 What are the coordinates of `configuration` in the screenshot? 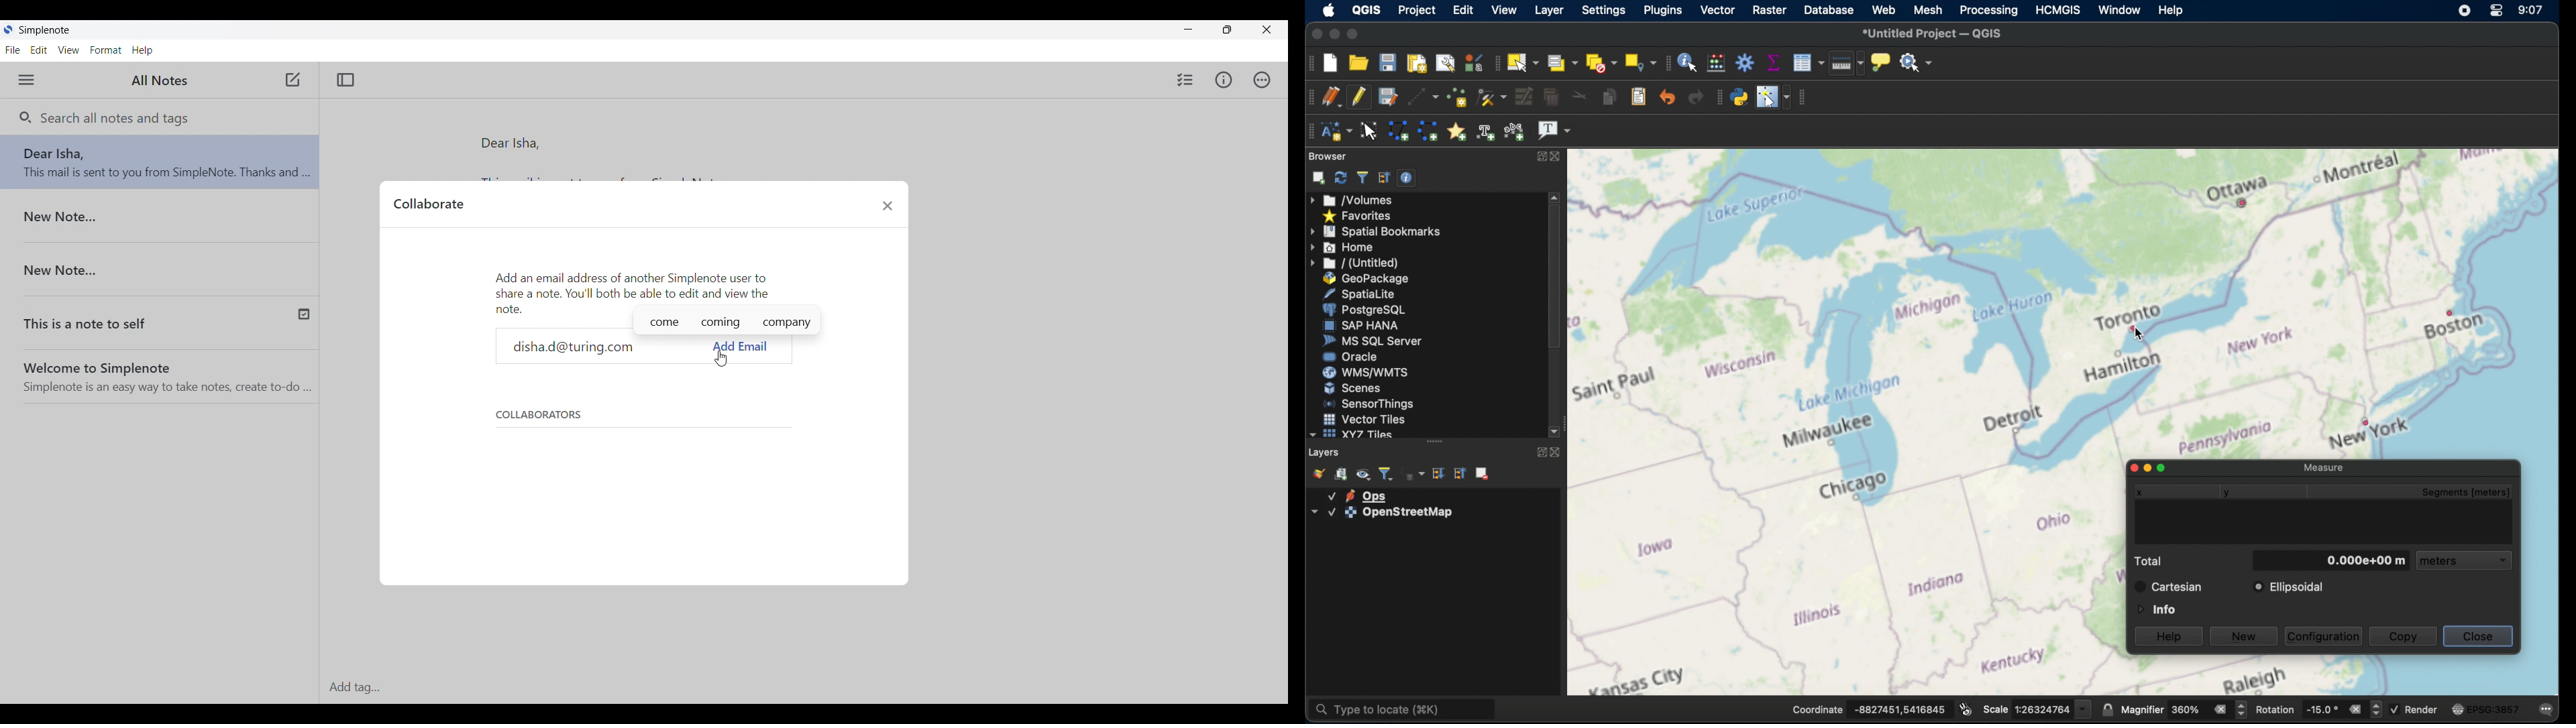 It's located at (2324, 636).